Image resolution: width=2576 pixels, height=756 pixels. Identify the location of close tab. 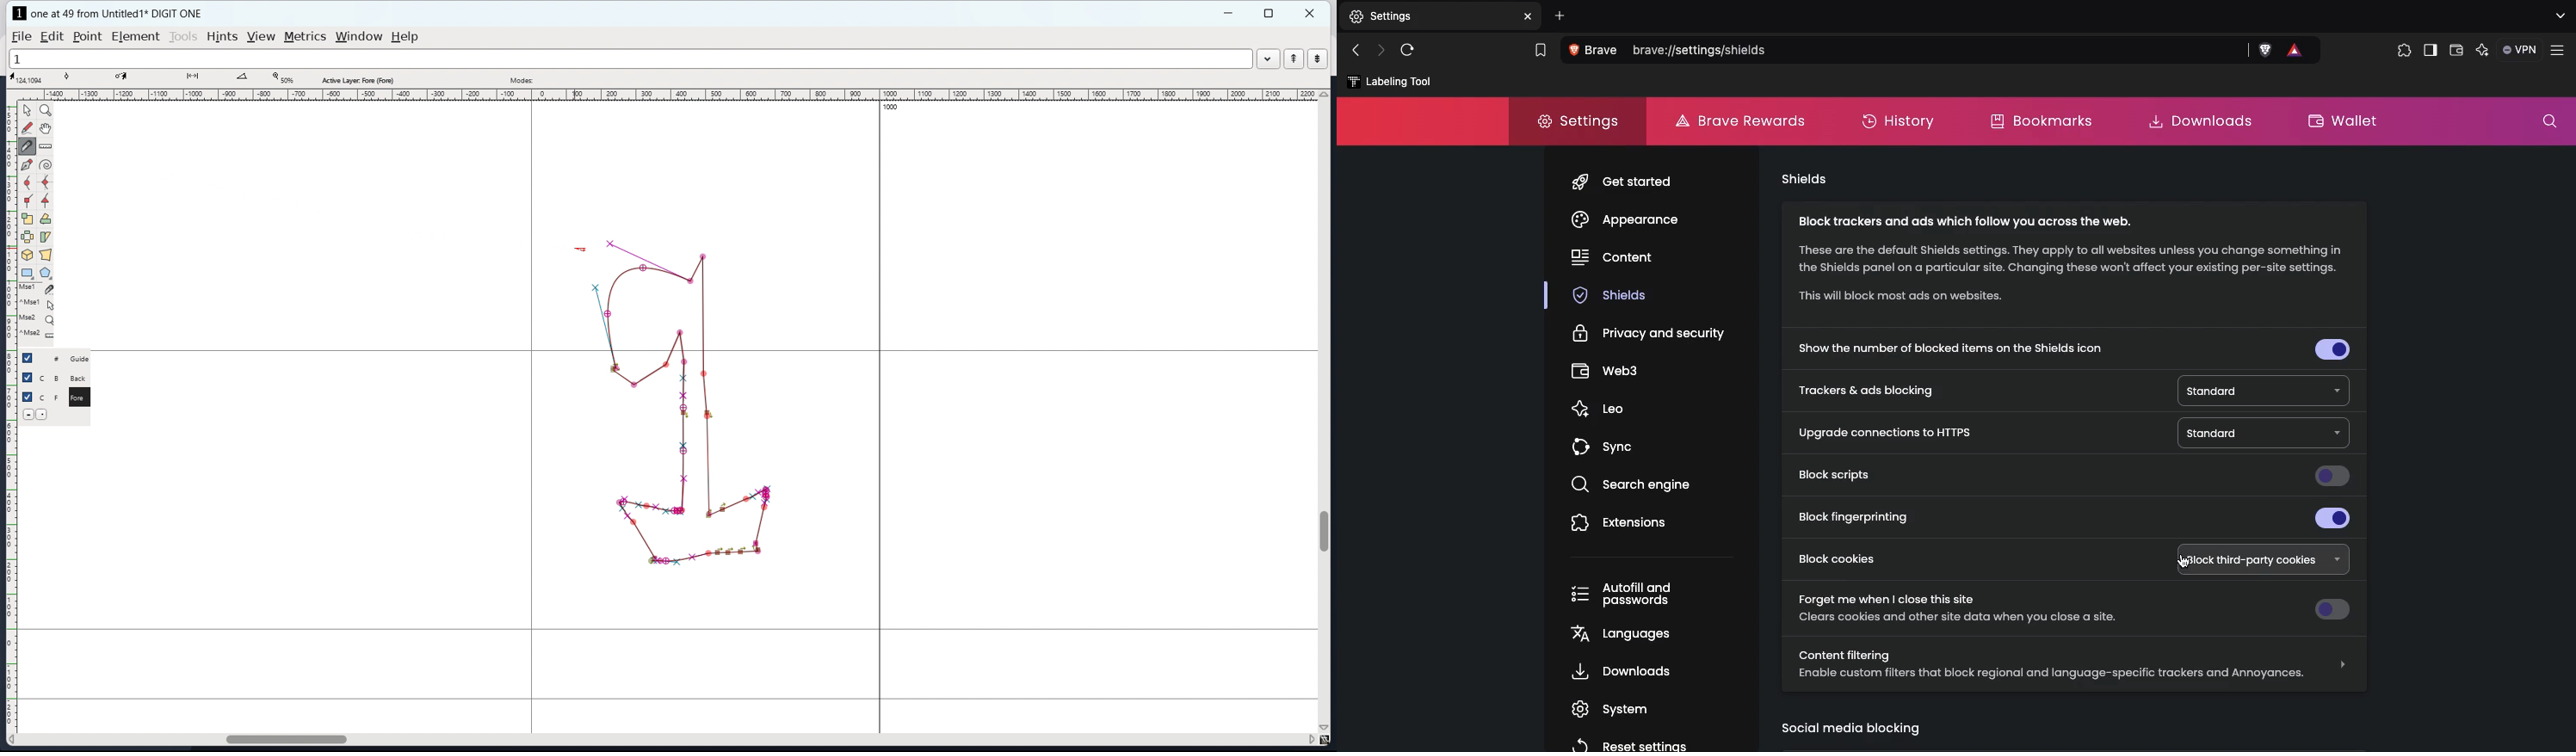
(1529, 16).